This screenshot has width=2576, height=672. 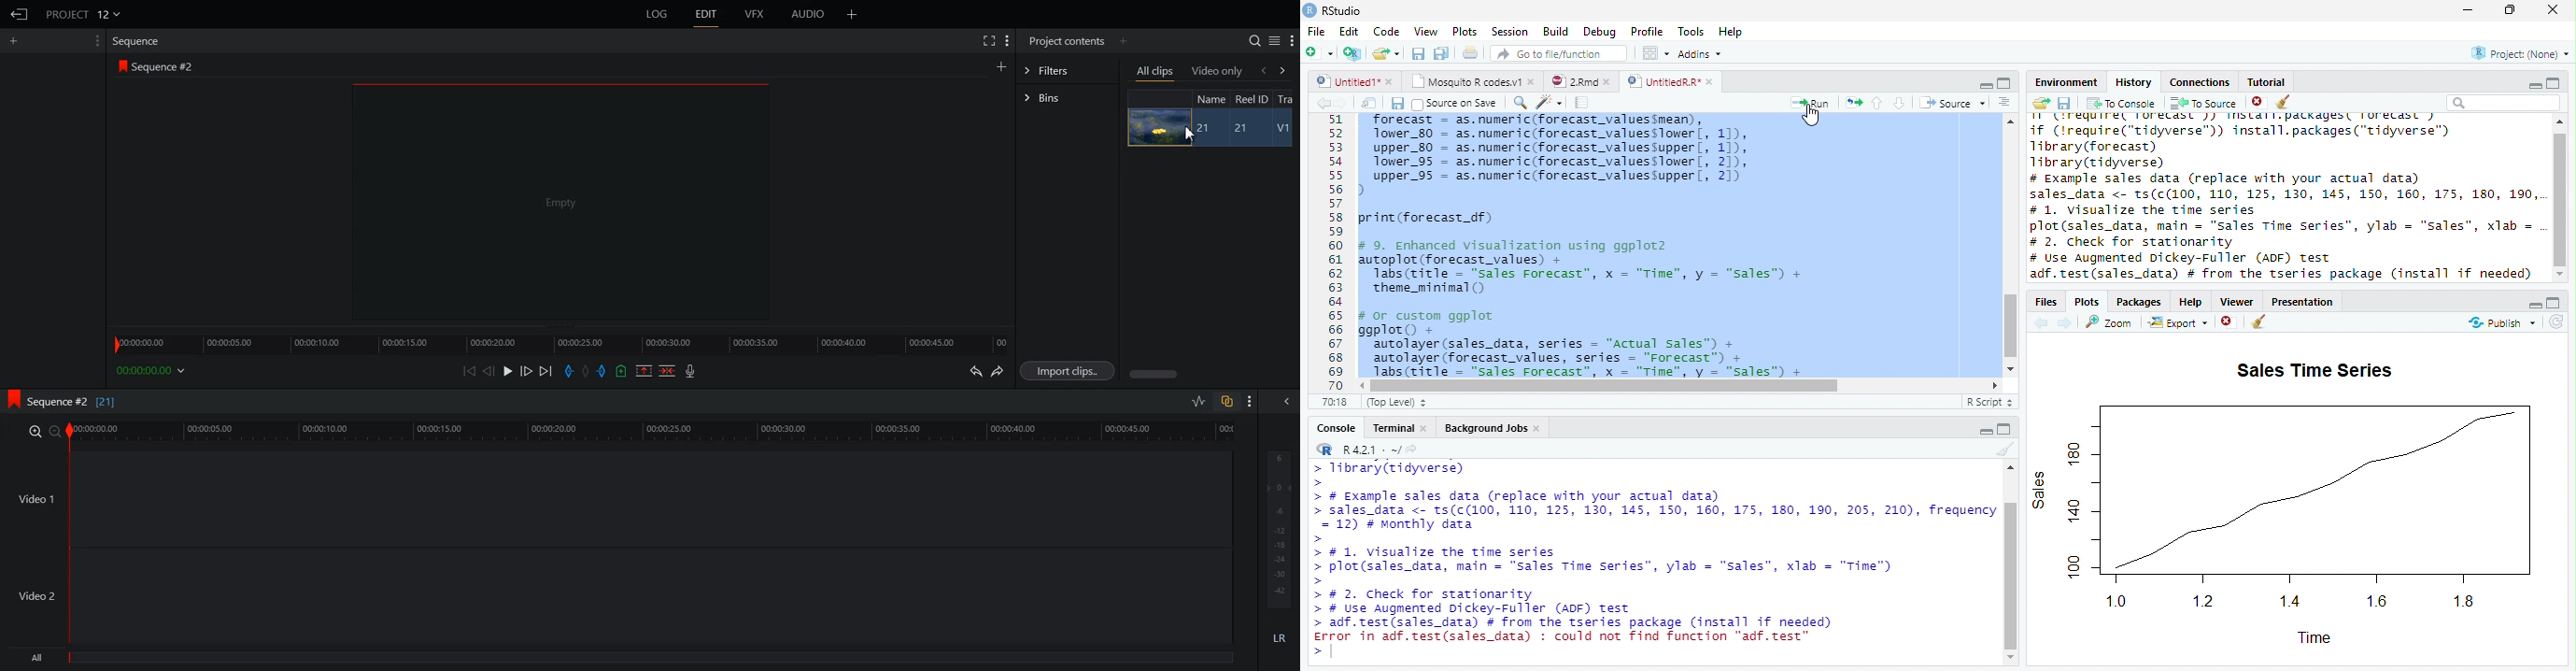 I want to click on Source, so click(x=1953, y=103).